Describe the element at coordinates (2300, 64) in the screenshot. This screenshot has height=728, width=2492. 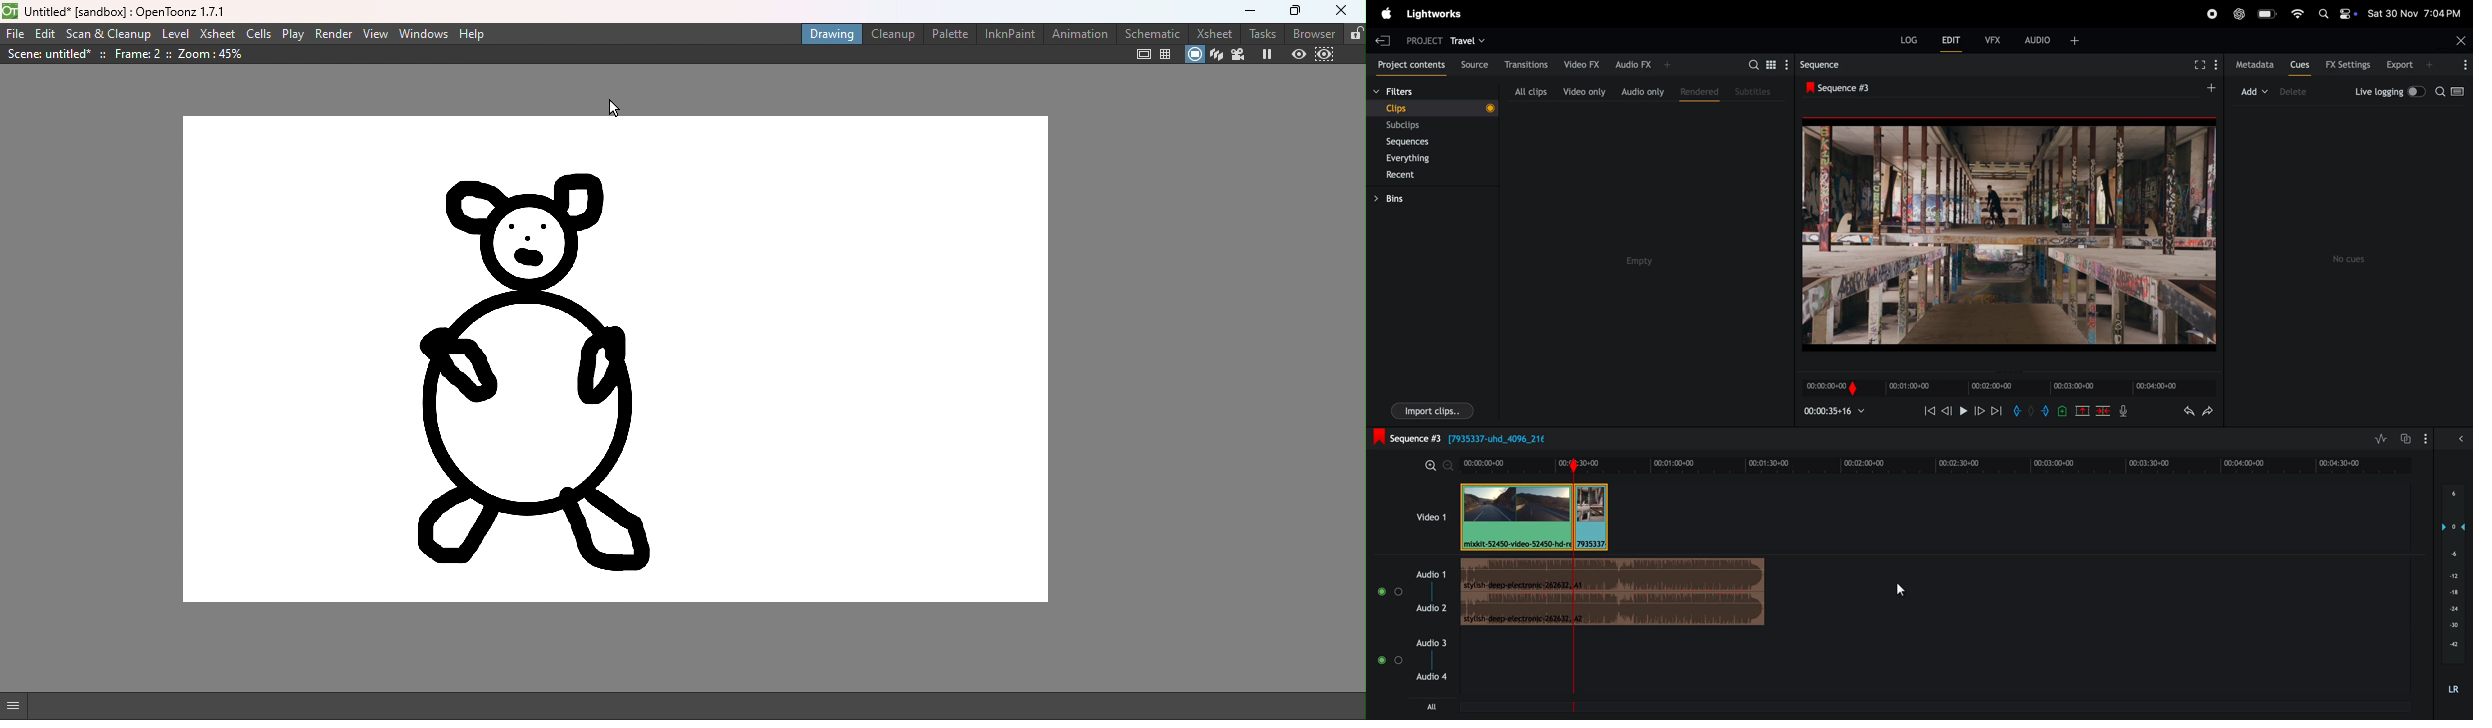
I see `cues ` at that location.